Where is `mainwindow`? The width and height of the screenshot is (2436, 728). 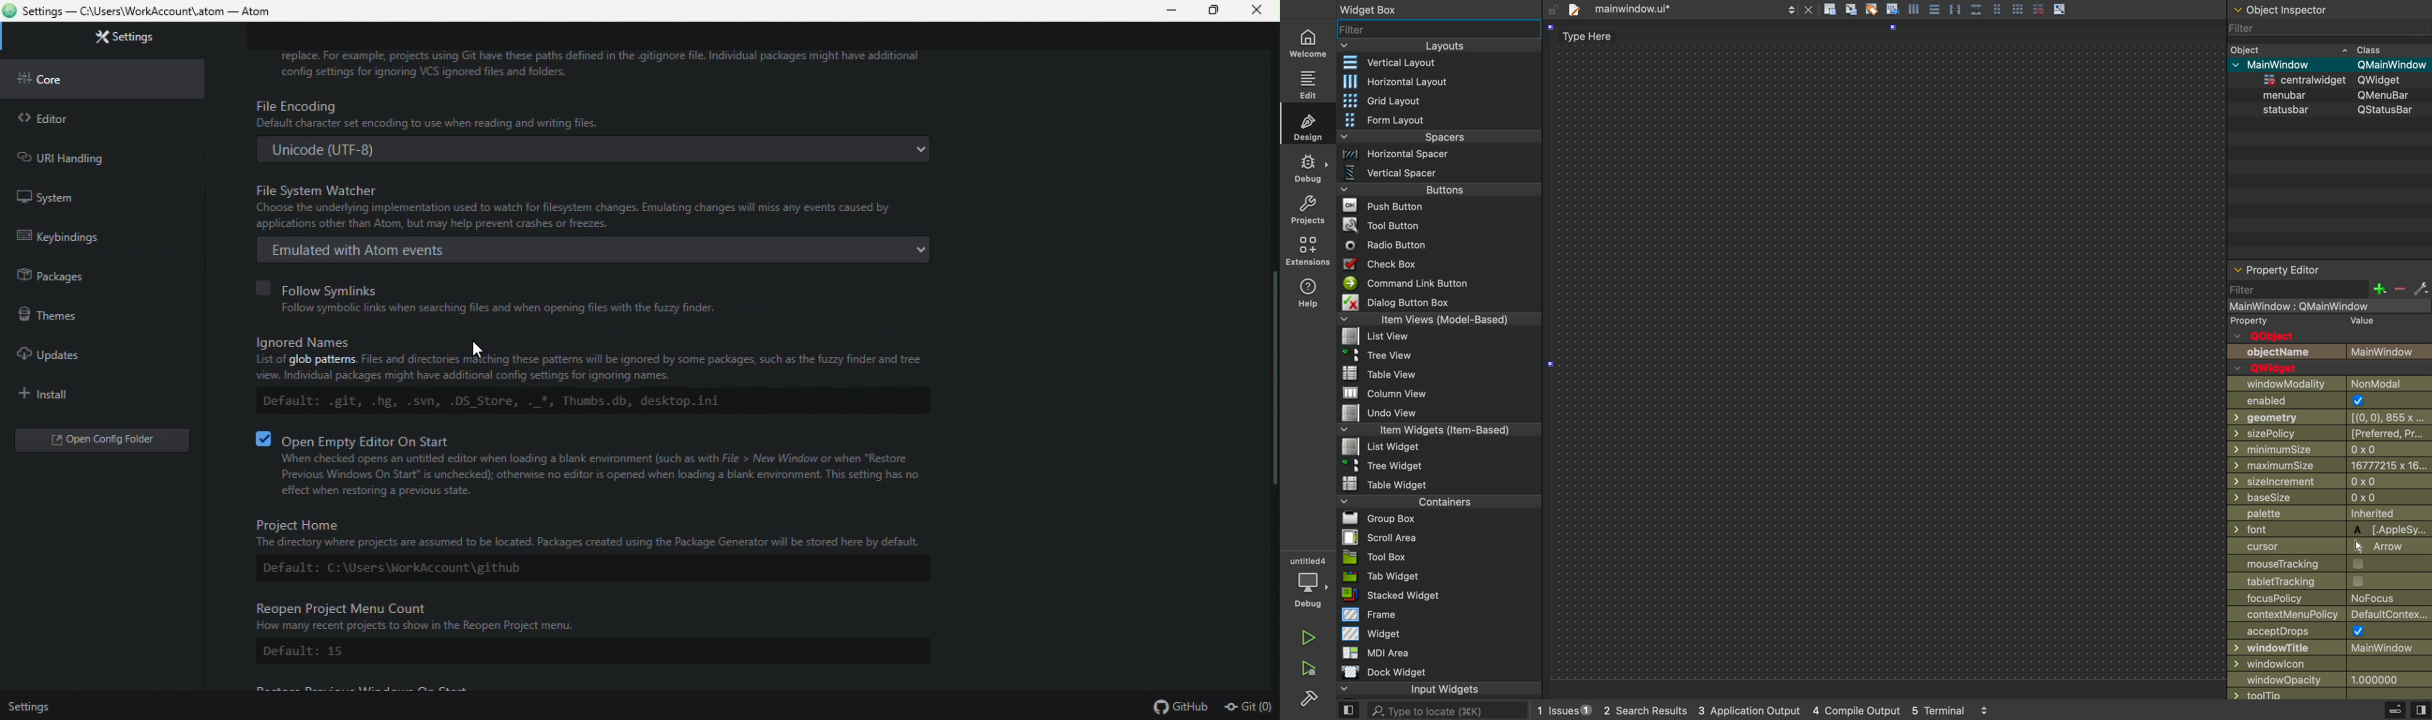 mainwindow is located at coordinates (2327, 307).